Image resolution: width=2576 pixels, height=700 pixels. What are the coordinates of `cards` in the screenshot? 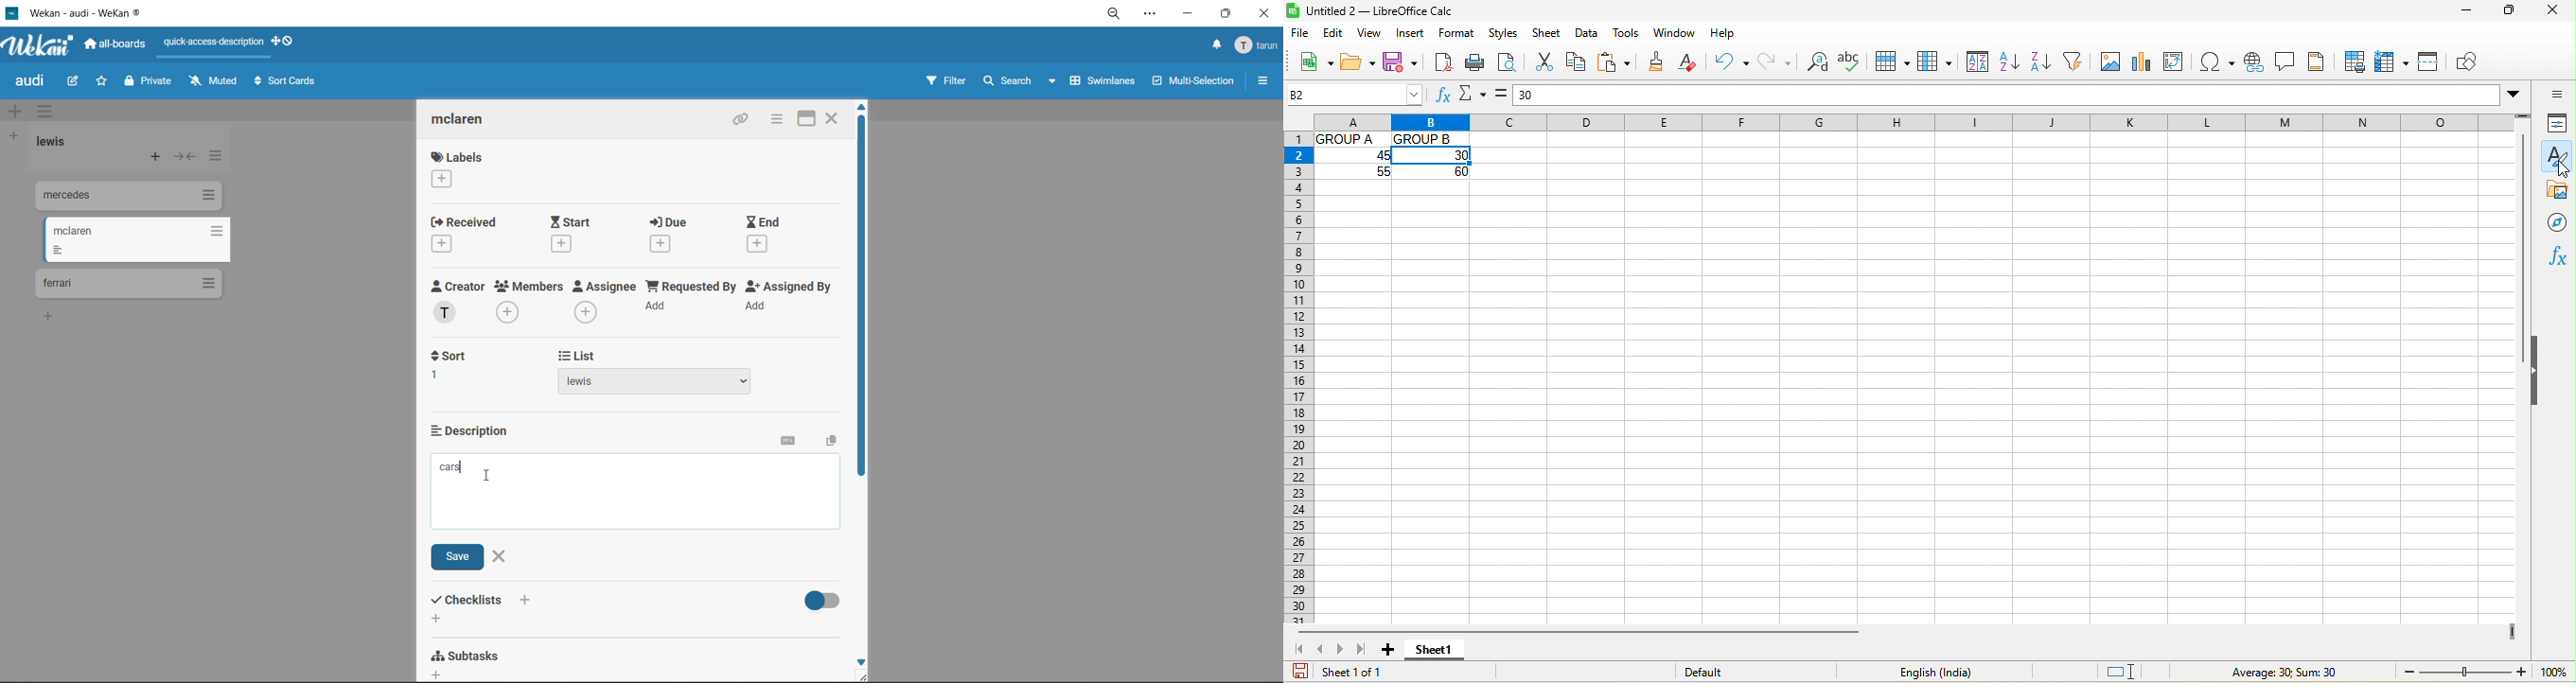 It's located at (128, 284).